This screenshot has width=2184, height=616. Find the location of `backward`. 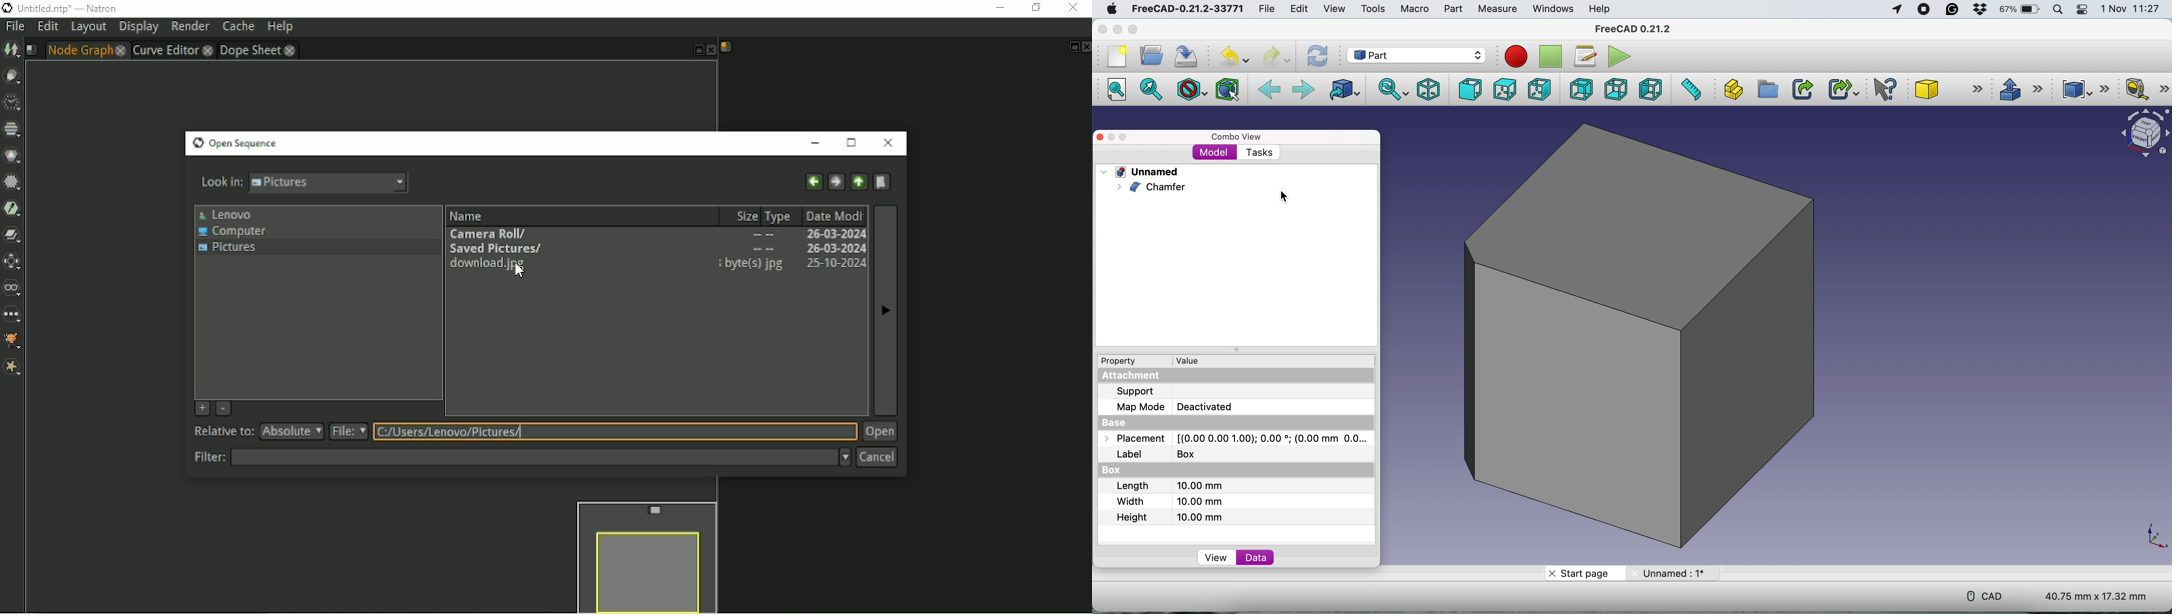

backward is located at coordinates (1270, 89).